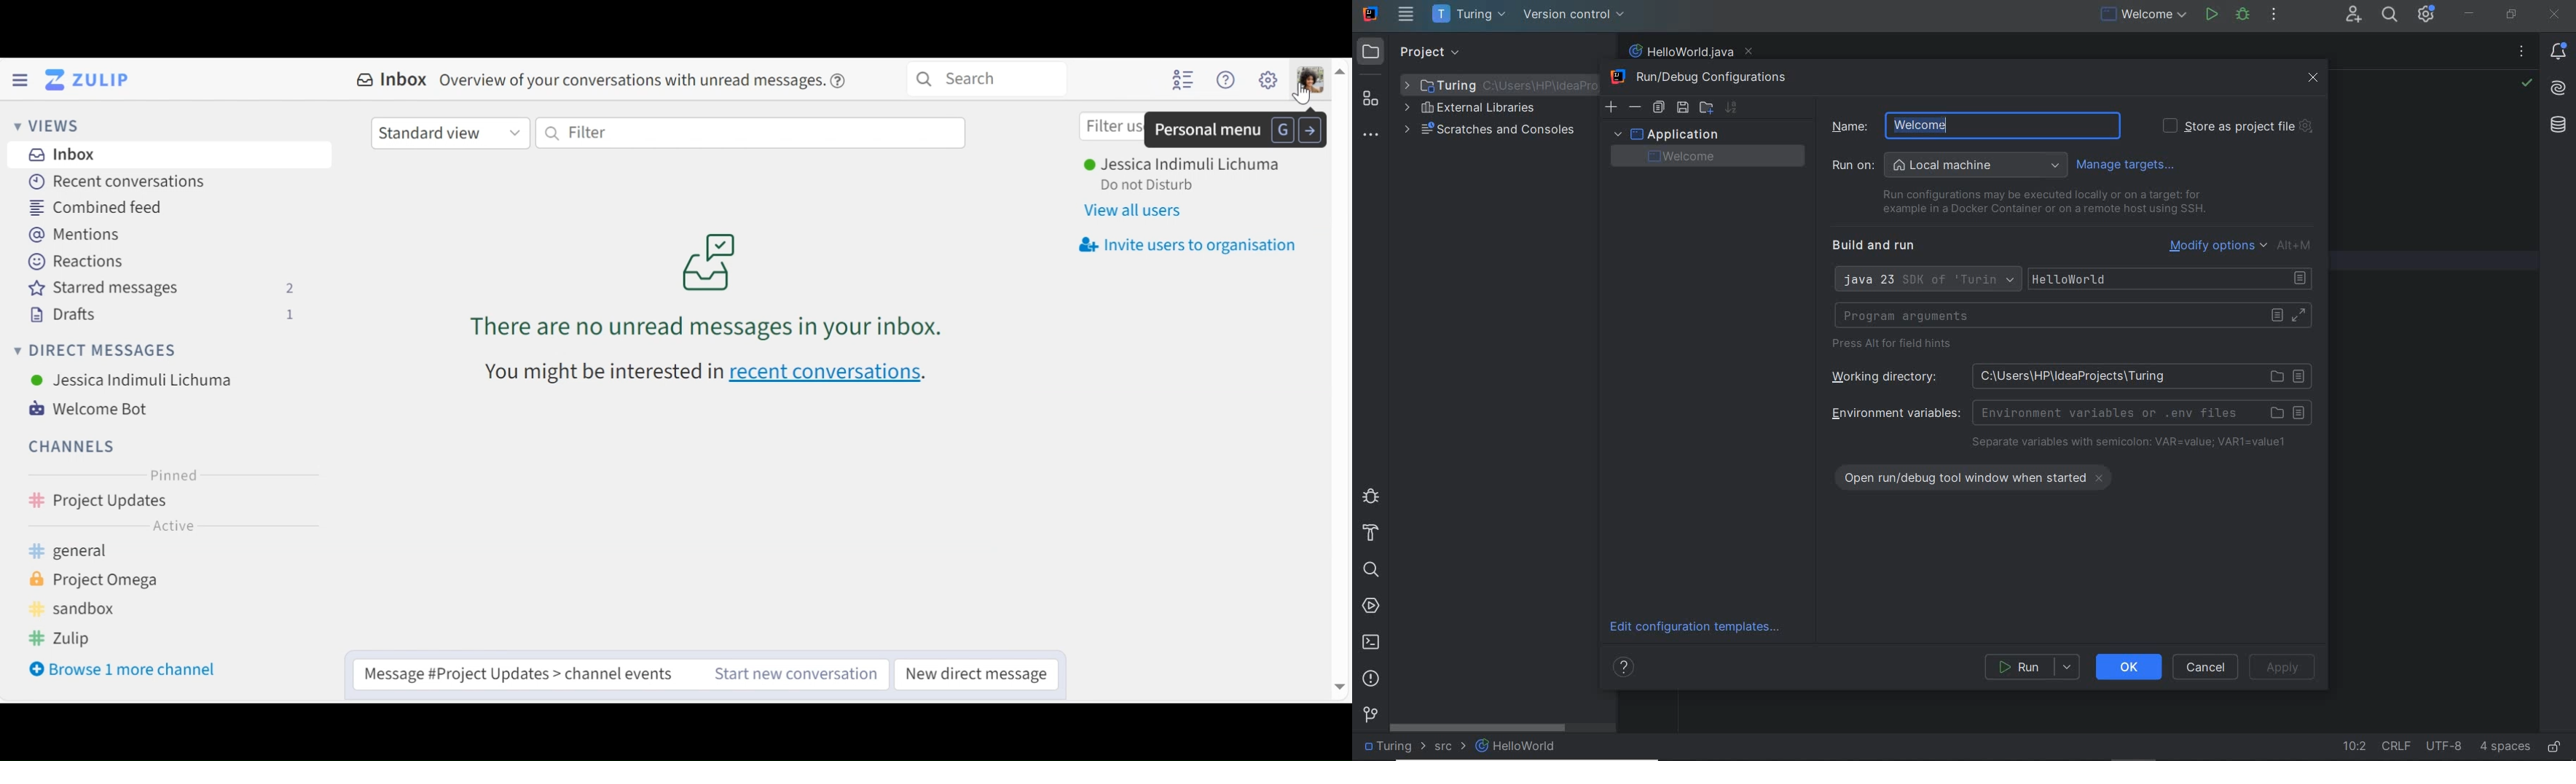 The height and width of the screenshot is (784, 2576). What do you see at coordinates (1281, 130) in the screenshot?
I see `G` at bounding box center [1281, 130].